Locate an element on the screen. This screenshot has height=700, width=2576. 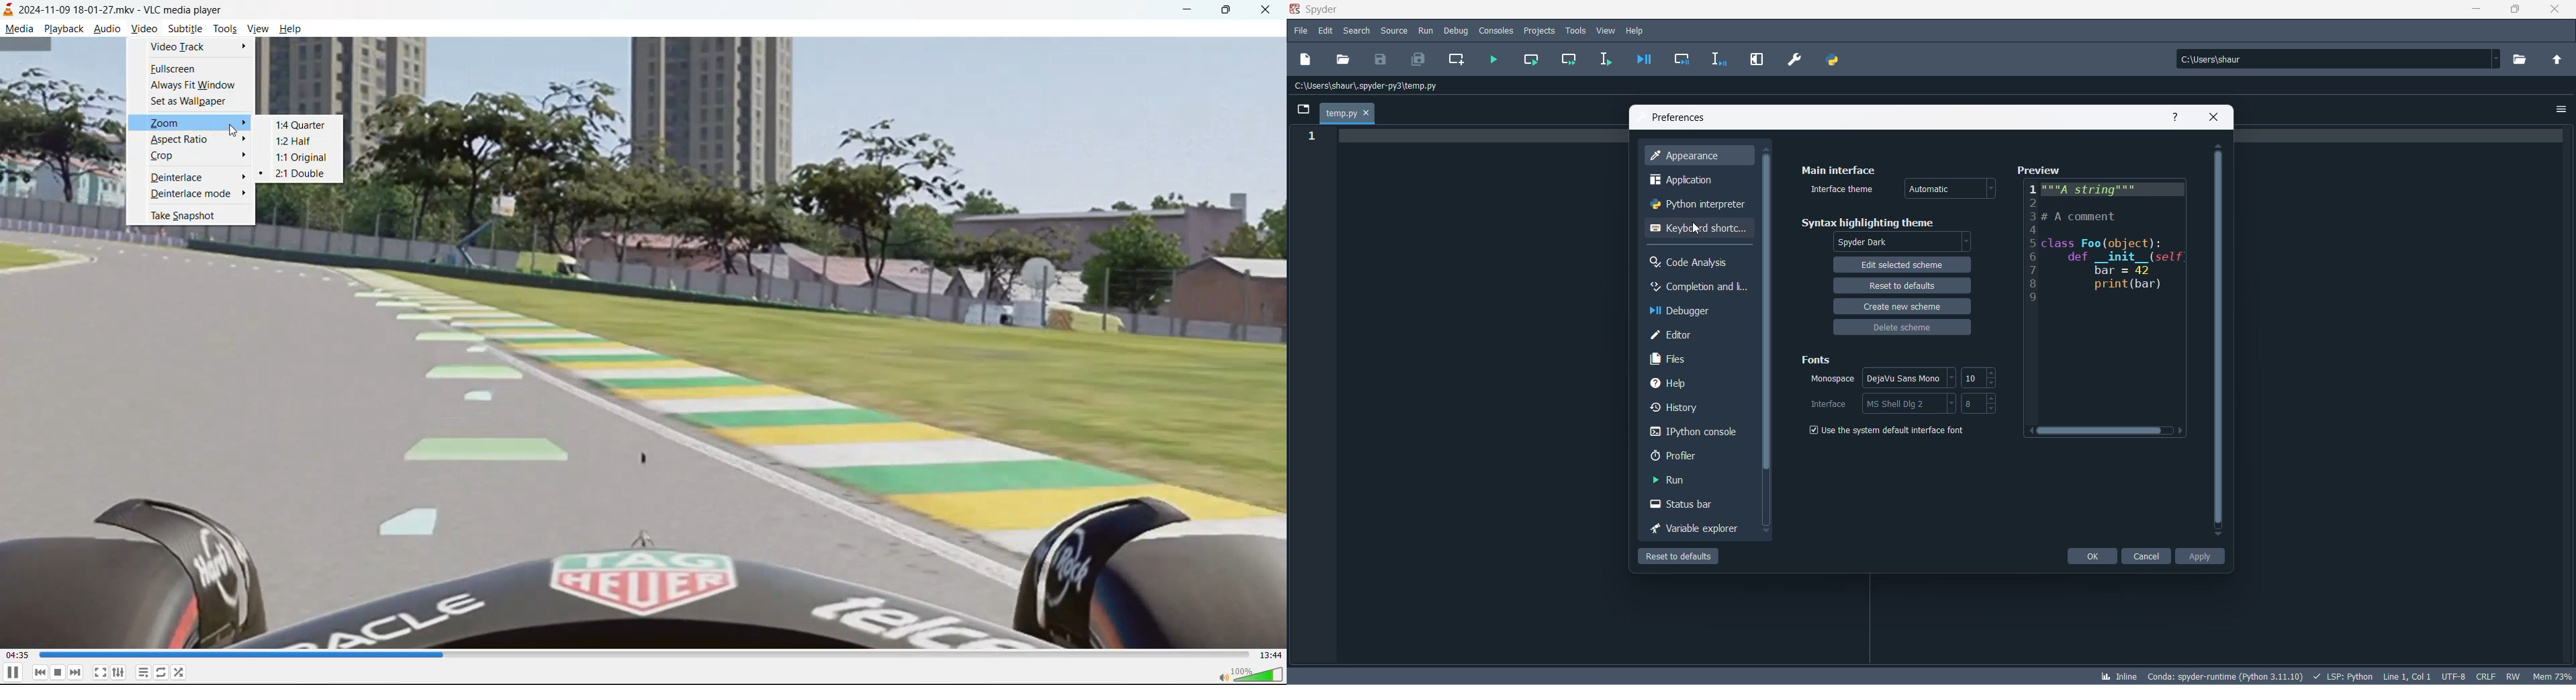
toggle fullscreen is located at coordinates (100, 672).